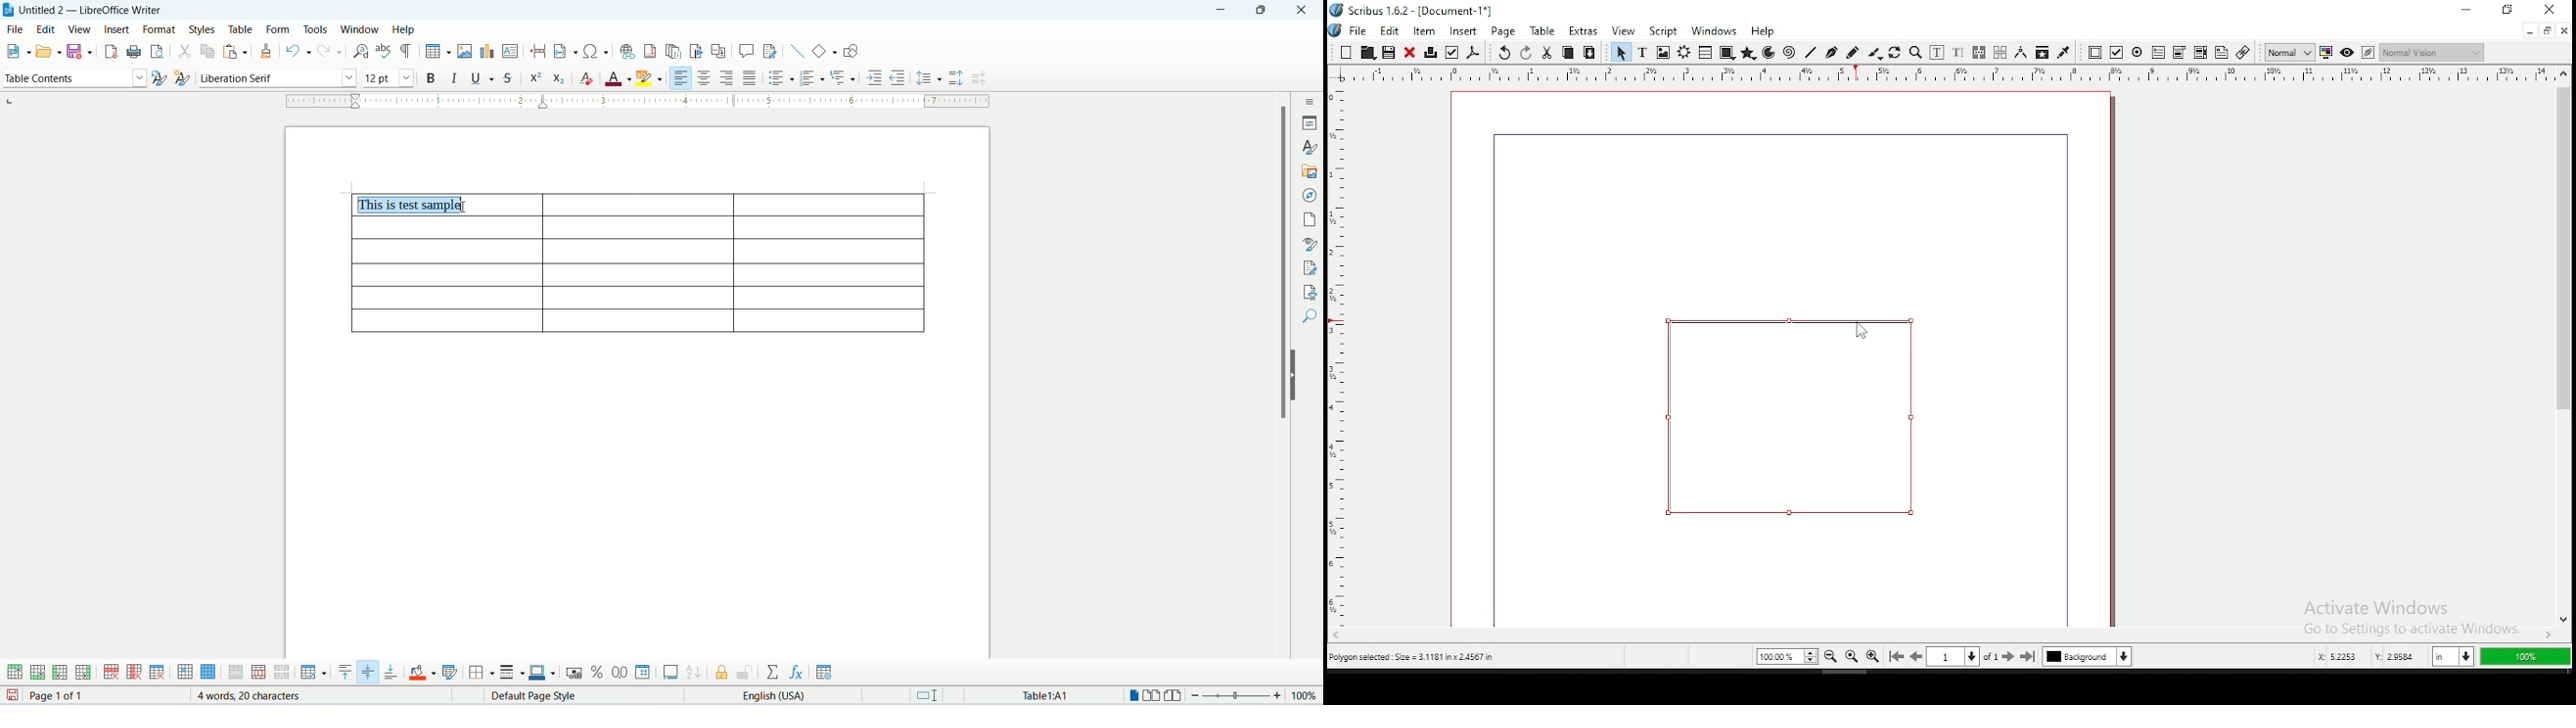  I want to click on save as pdf, so click(1473, 53).